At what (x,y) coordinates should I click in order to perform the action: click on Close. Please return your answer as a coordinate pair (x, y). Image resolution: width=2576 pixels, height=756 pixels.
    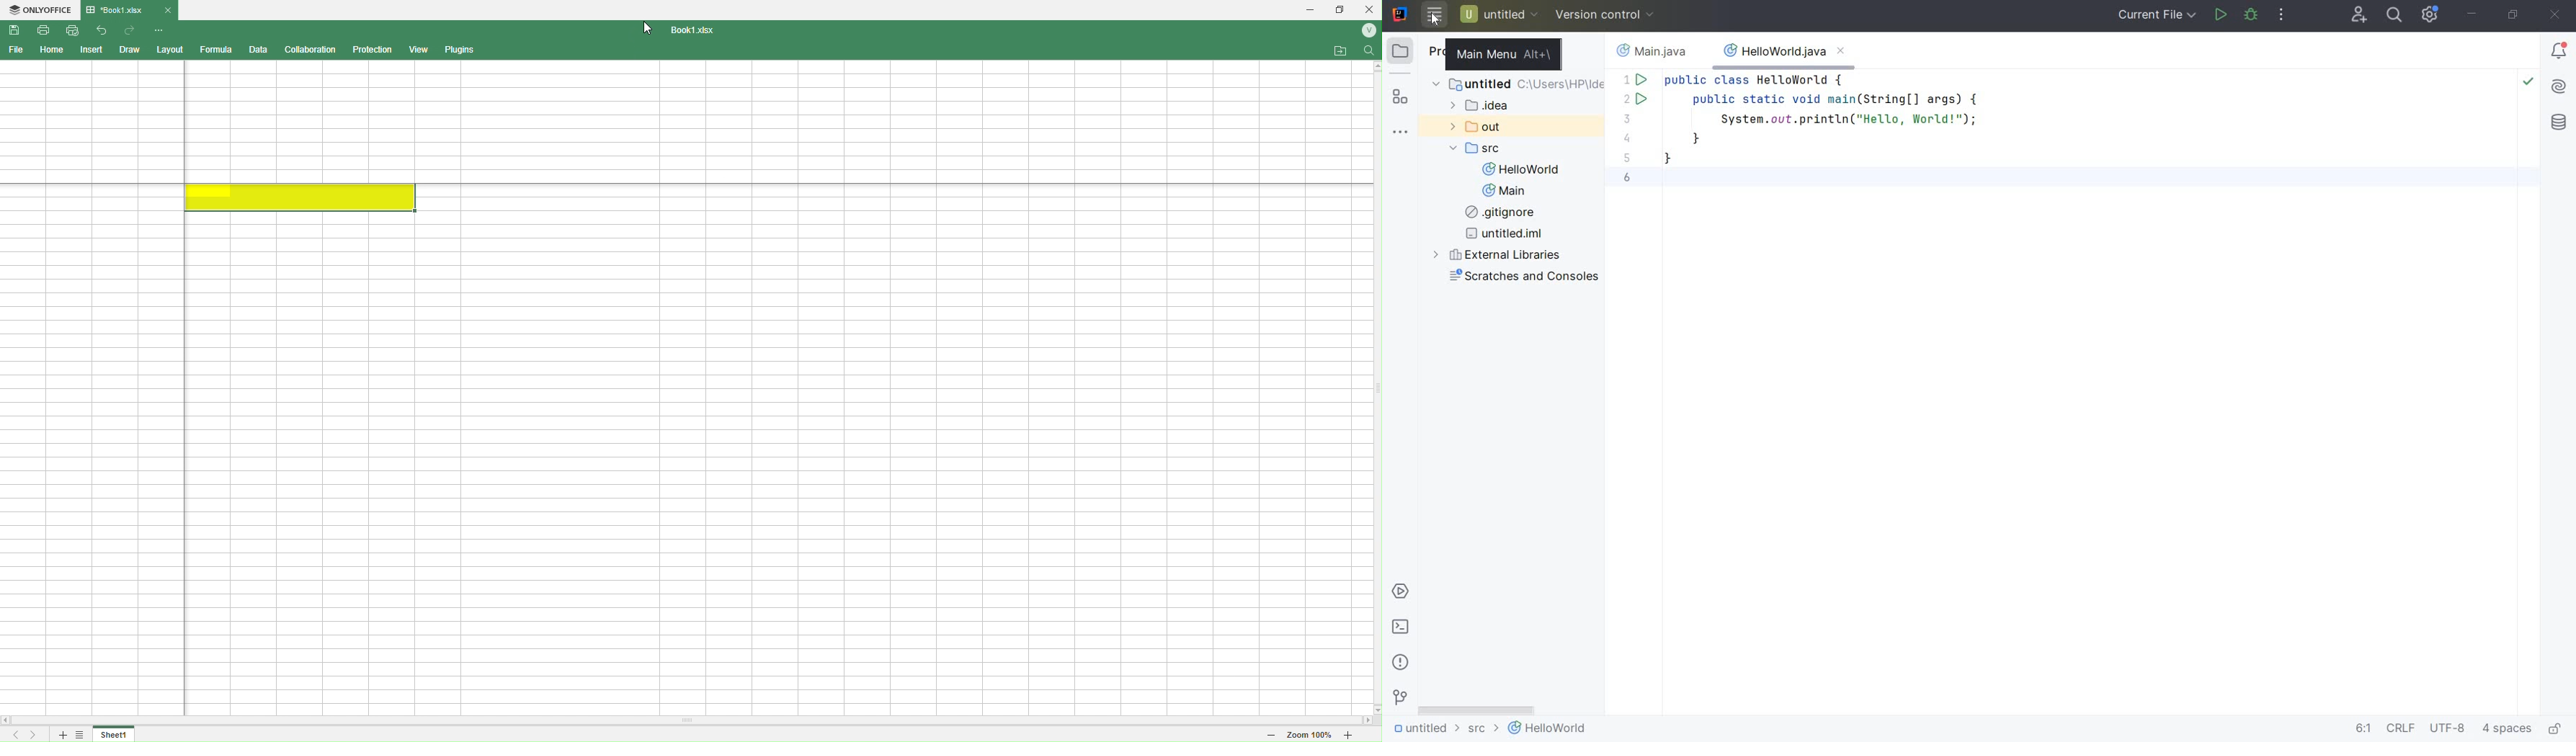
    Looking at the image, I should click on (1369, 9).